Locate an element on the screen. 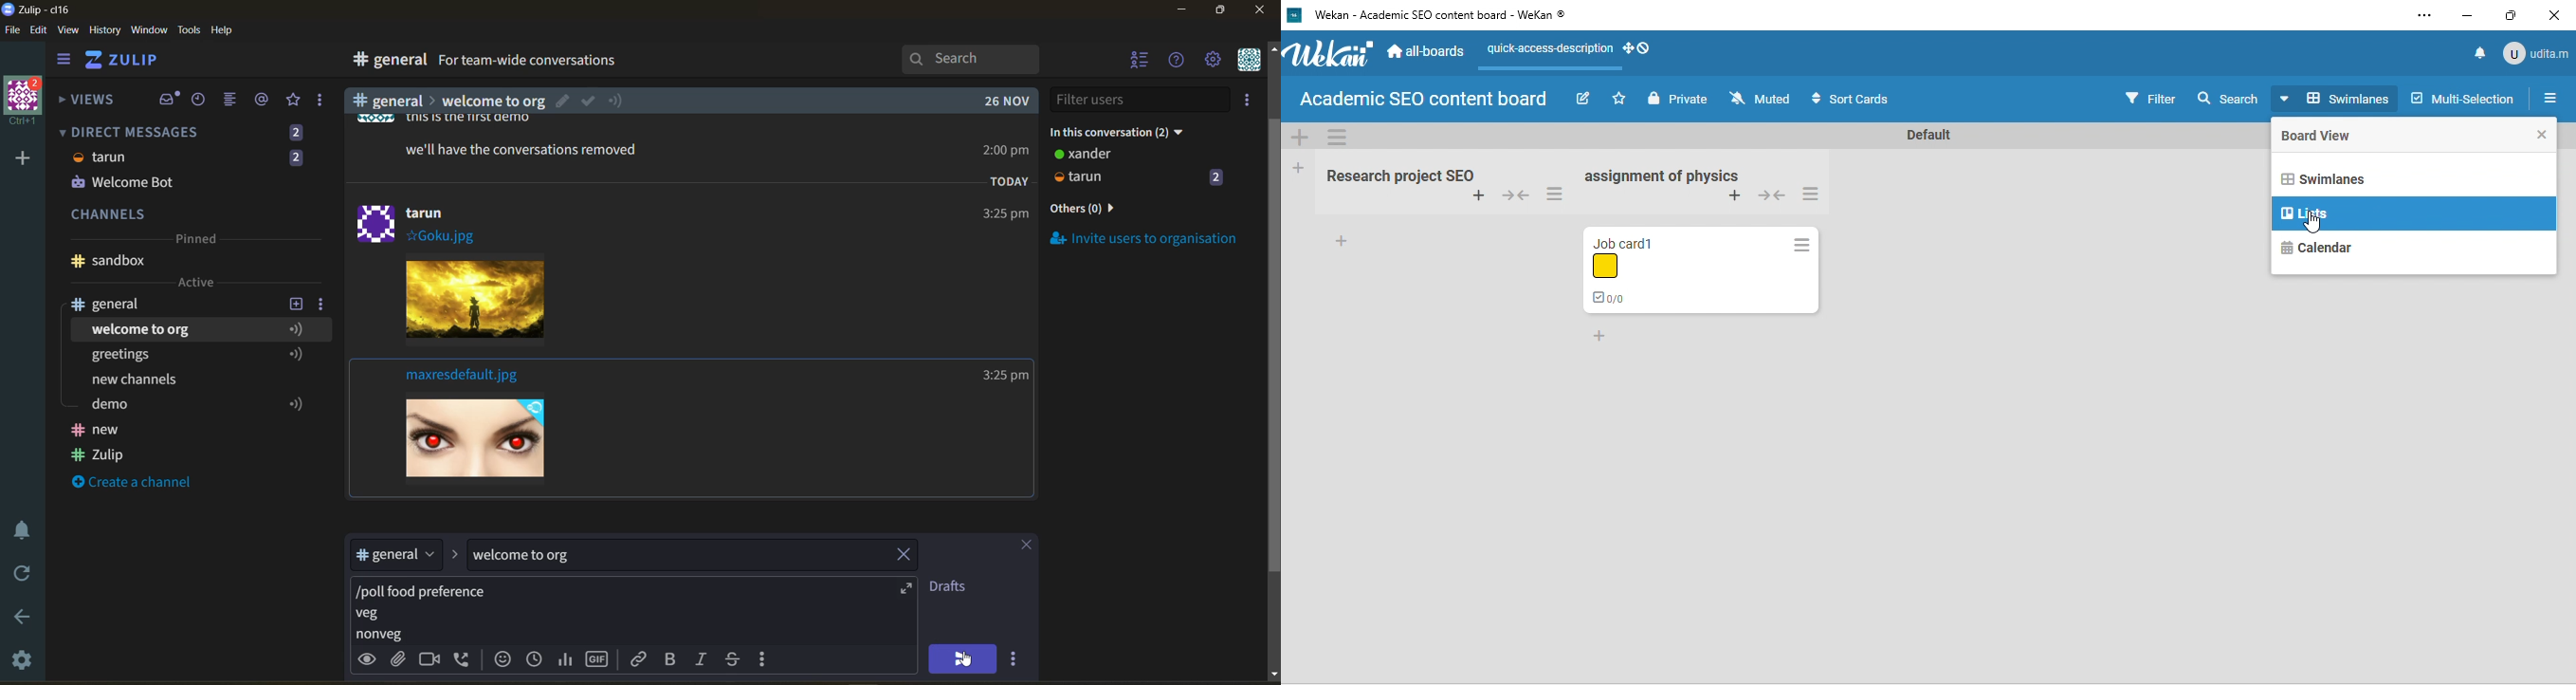  Close is located at coordinates (2543, 133).